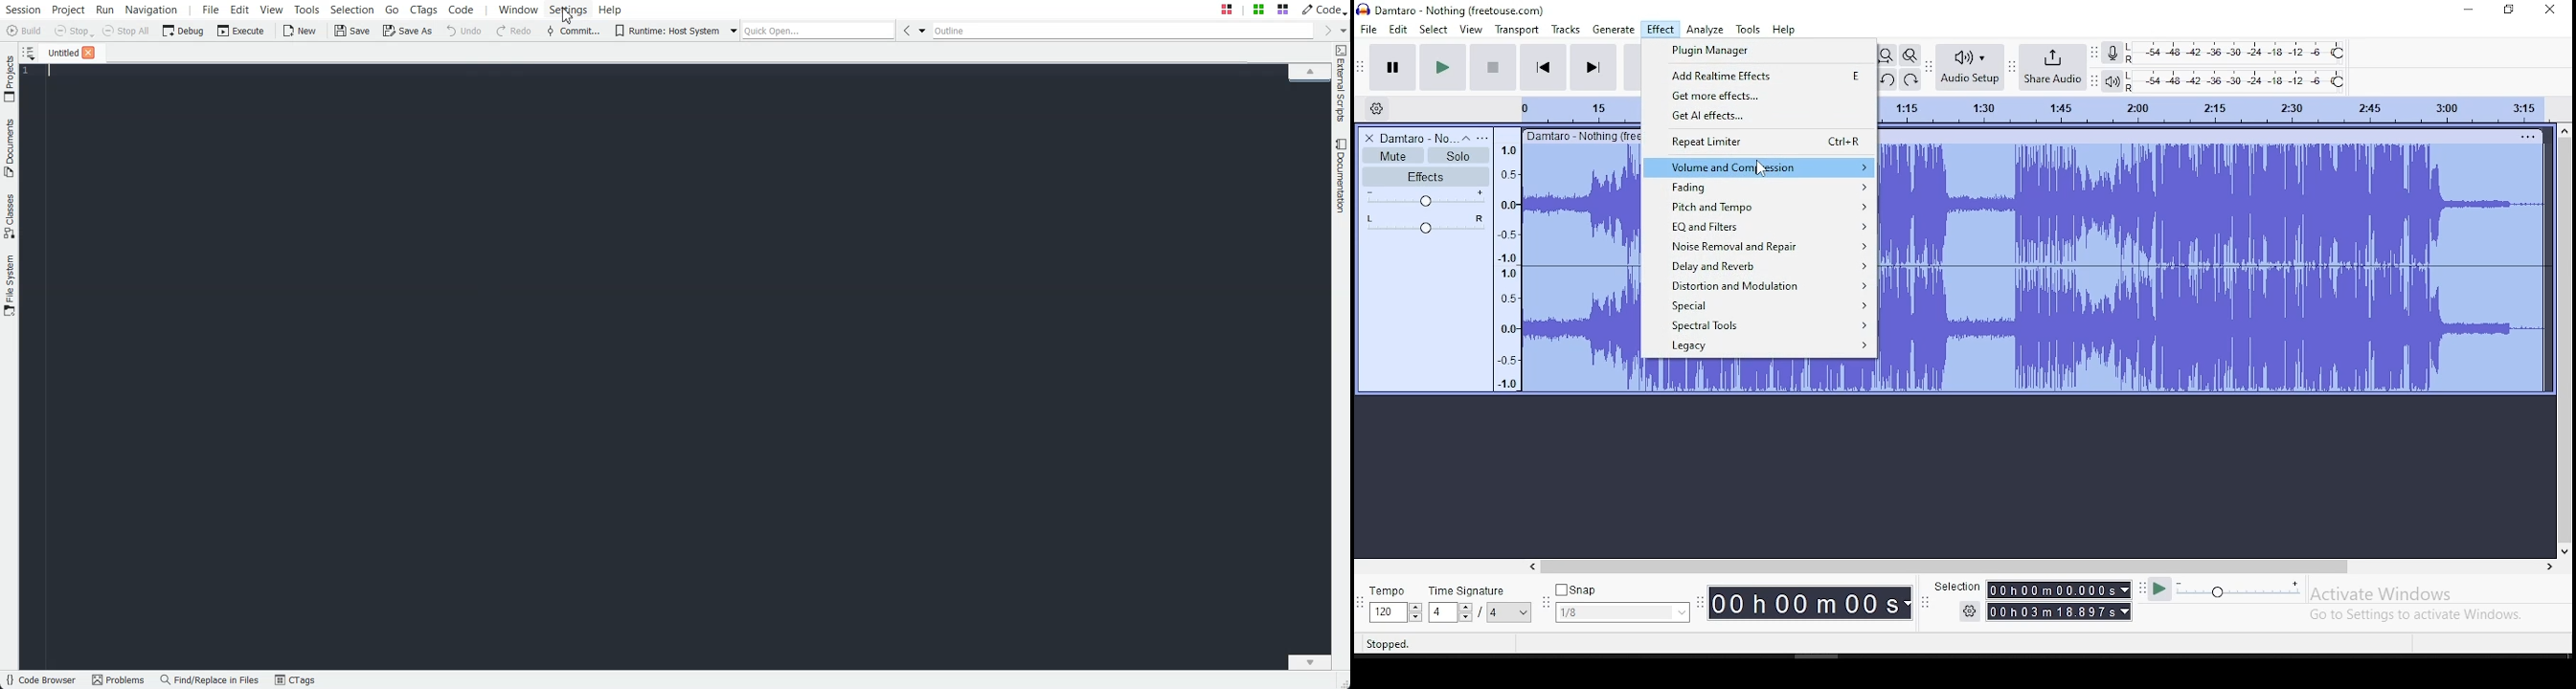 The height and width of the screenshot is (700, 2576). Describe the element at coordinates (2111, 81) in the screenshot. I see `playback meter` at that location.